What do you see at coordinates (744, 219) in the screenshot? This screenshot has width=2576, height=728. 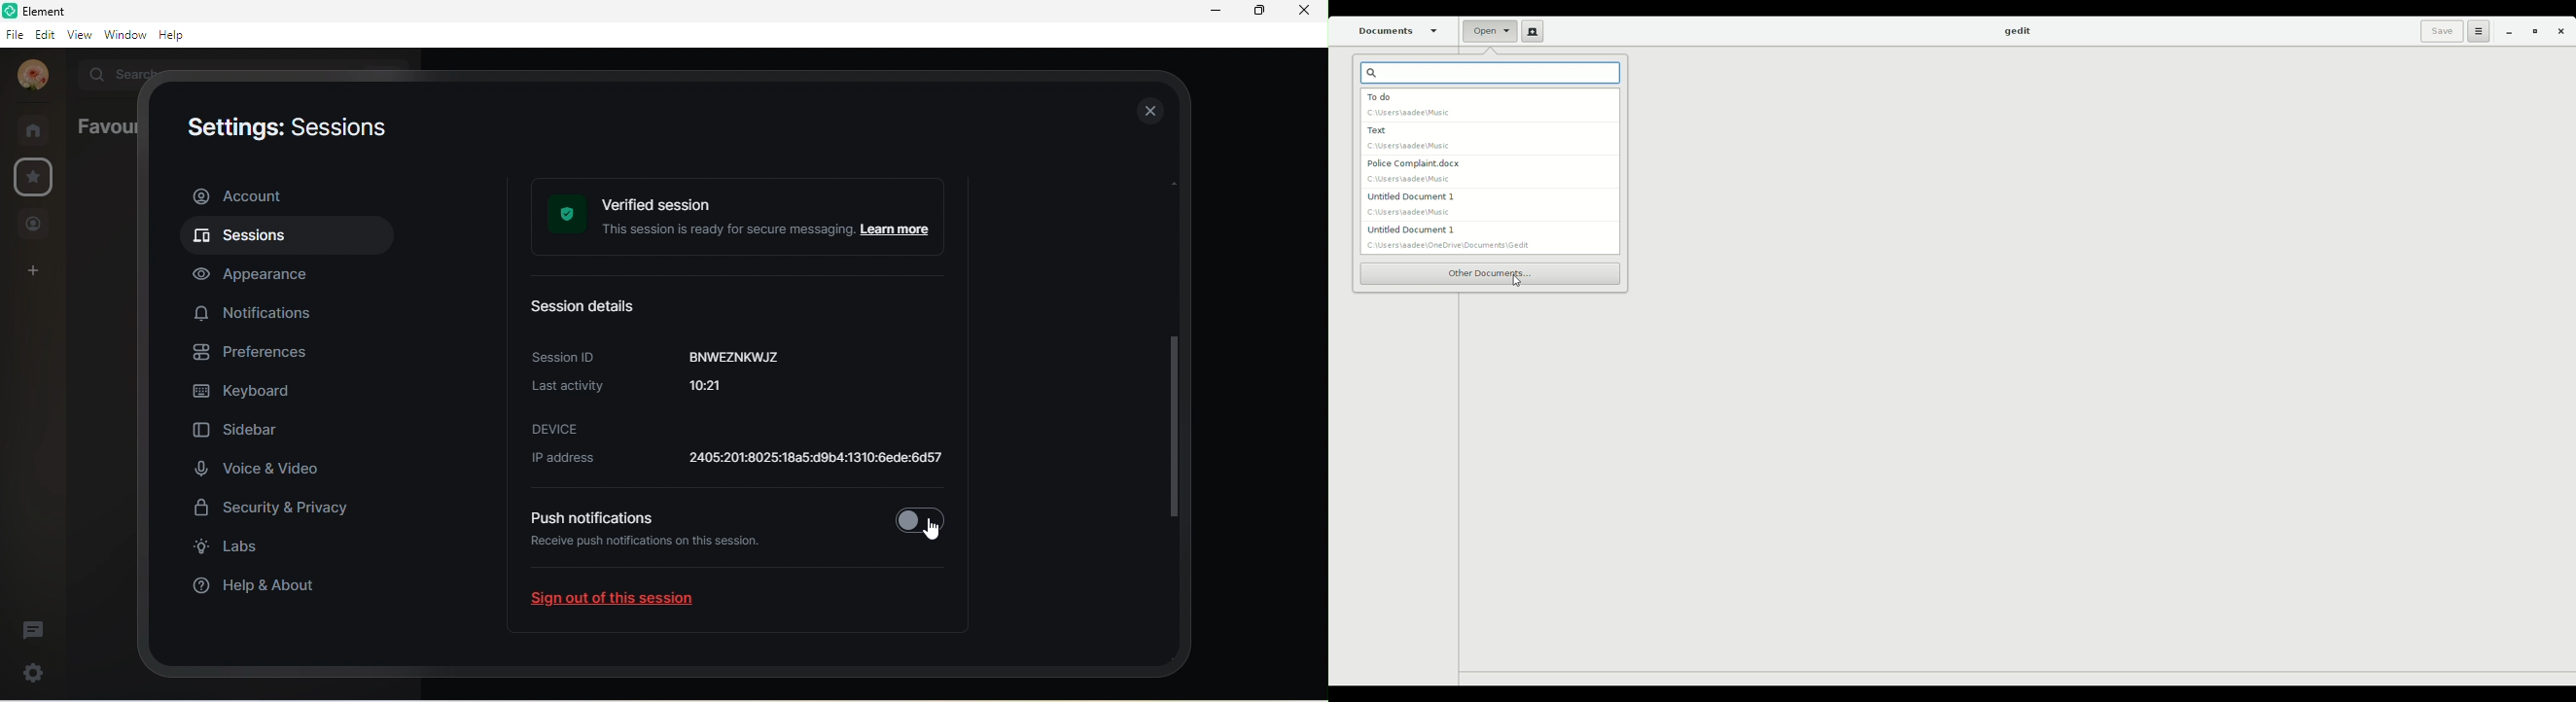 I see `verified session` at bounding box center [744, 219].